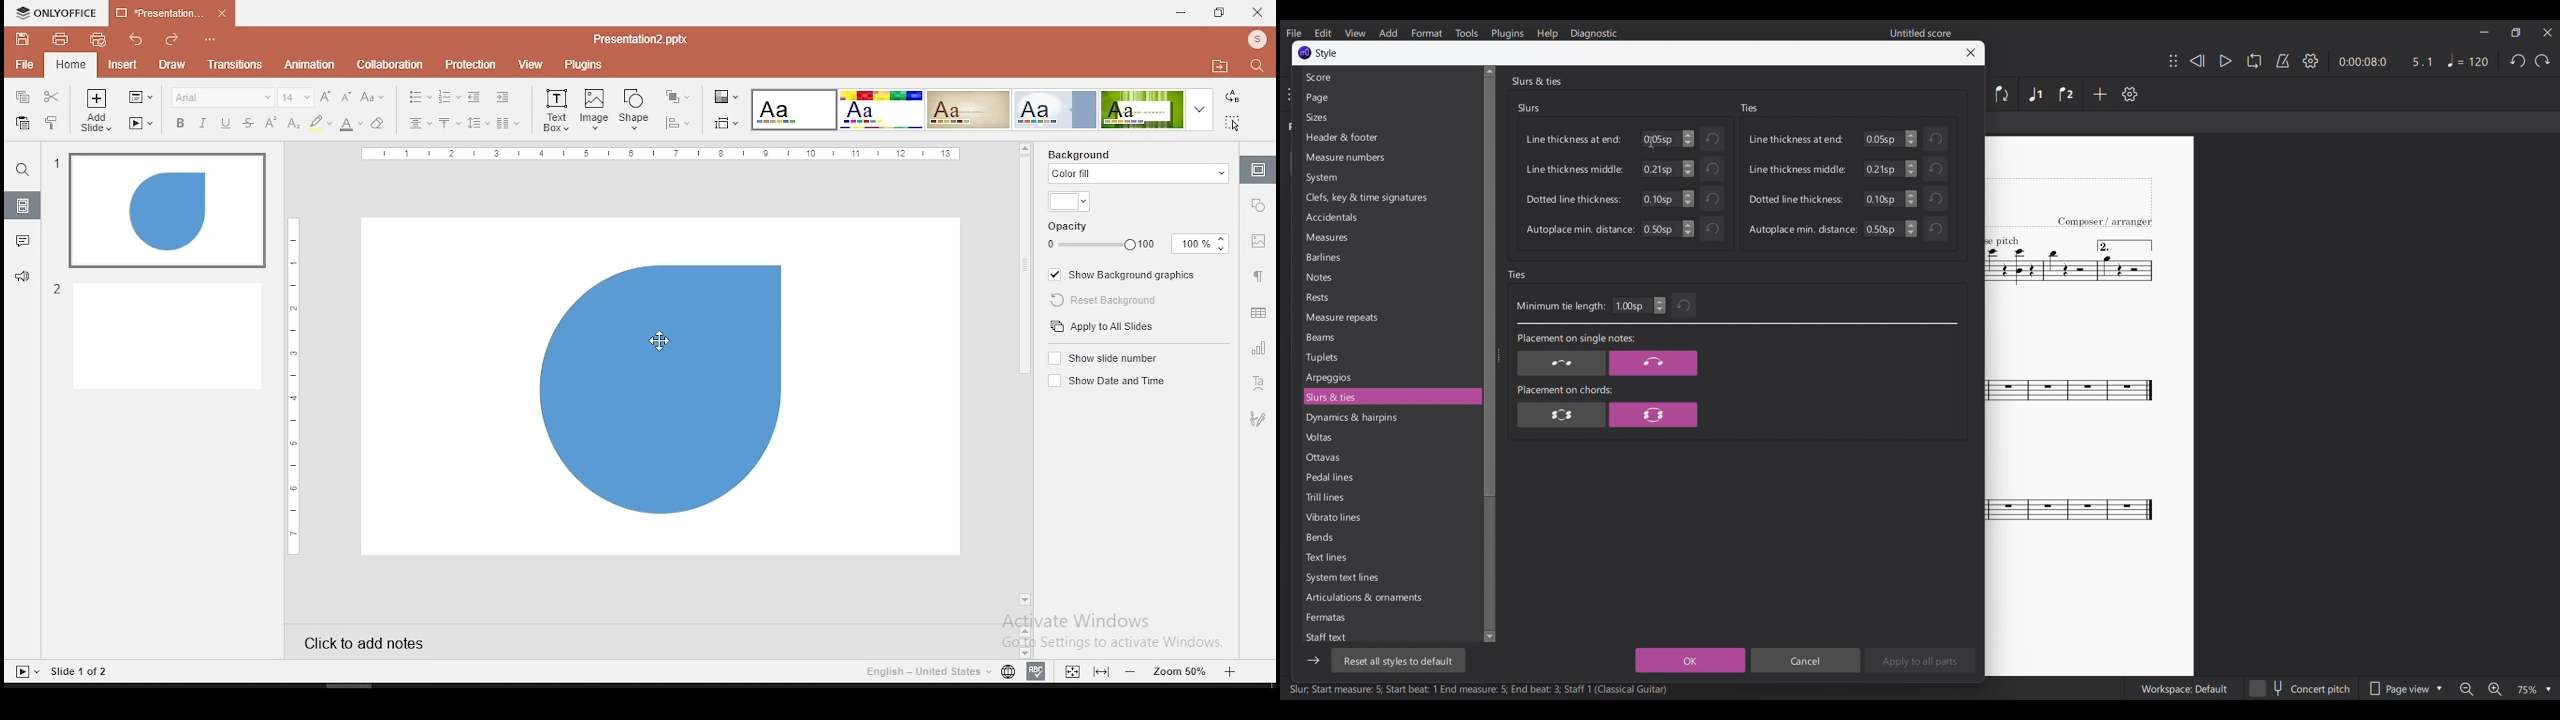  What do you see at coordinates (1389, 33) in the screenshot?
I see `Add menu` at bounding box center [1389, 33].